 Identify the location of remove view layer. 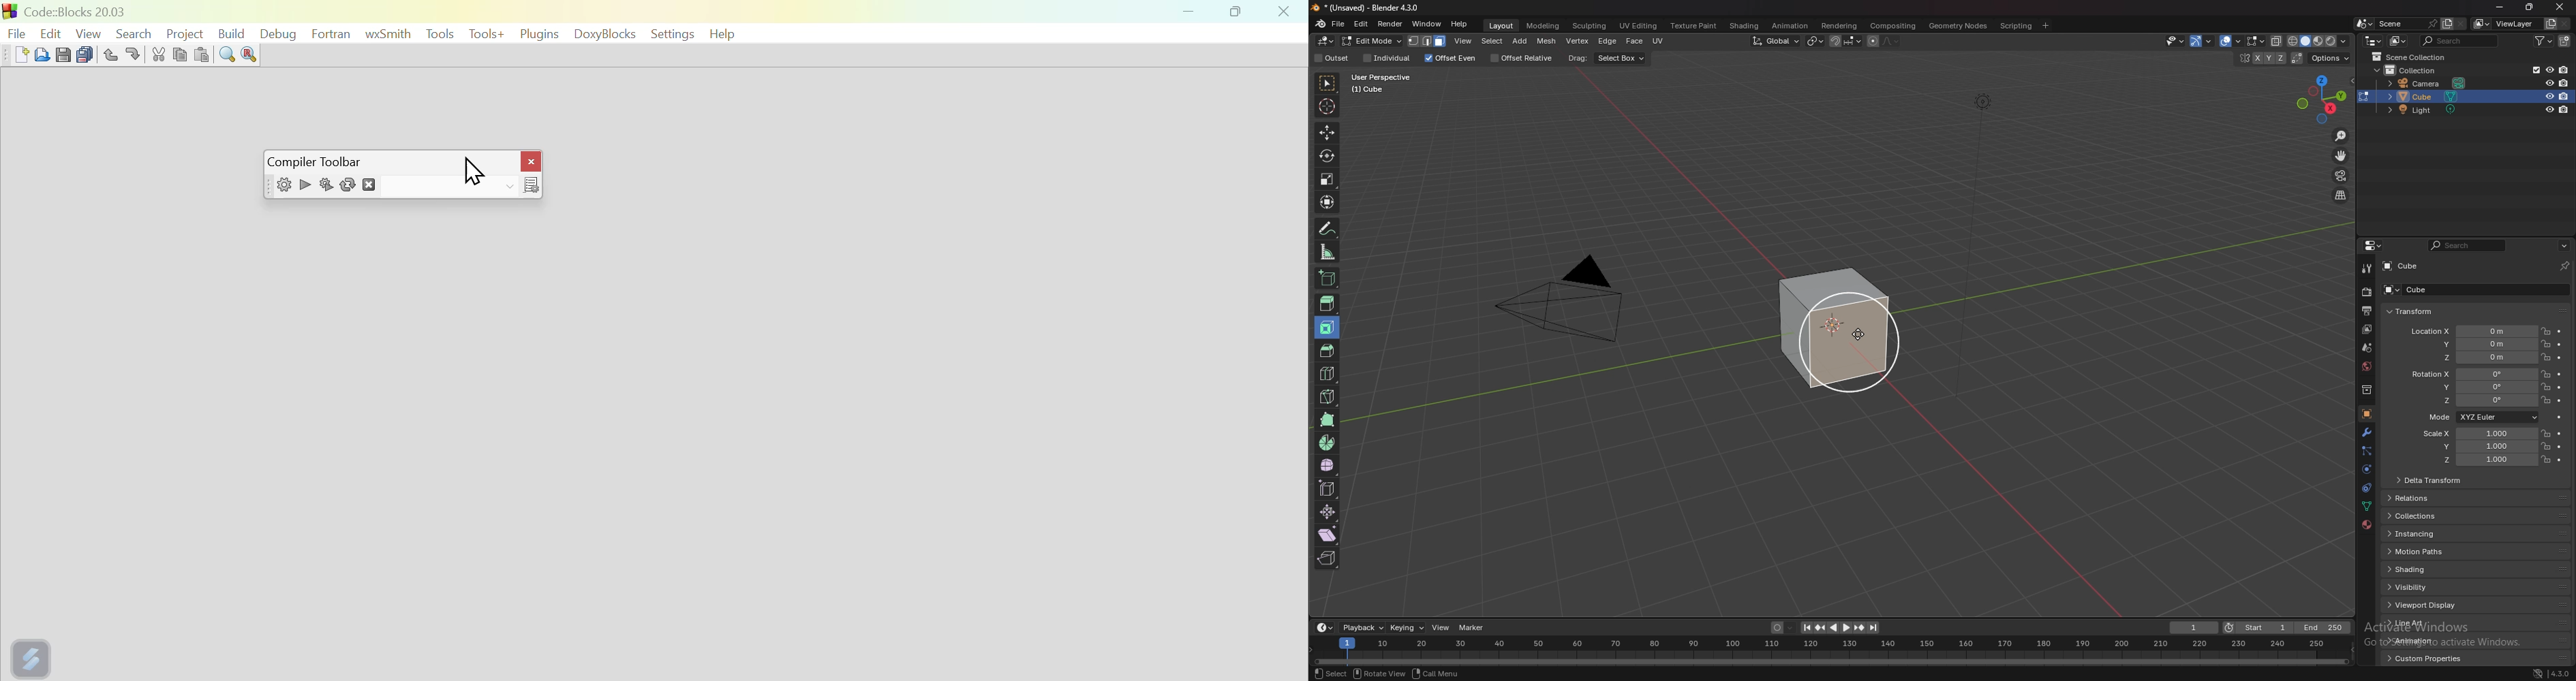
(2566, 24).